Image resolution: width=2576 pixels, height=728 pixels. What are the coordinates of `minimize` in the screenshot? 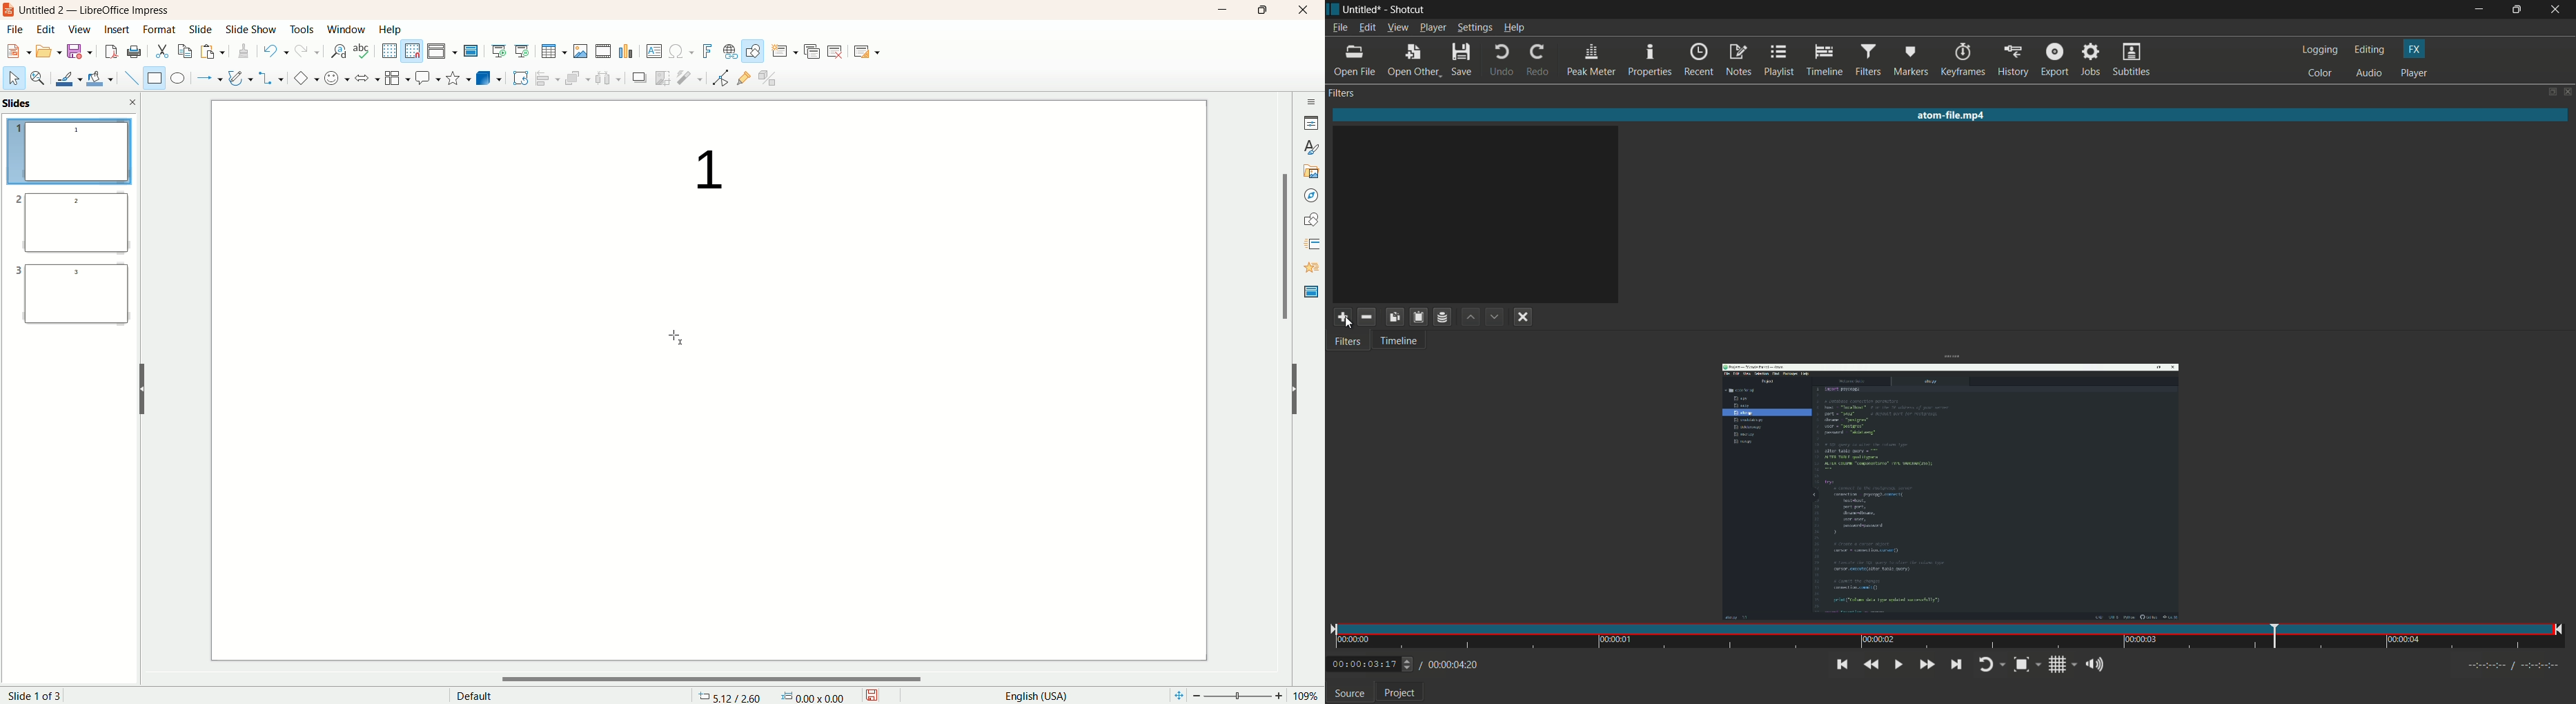 It's located at (1222, 10).